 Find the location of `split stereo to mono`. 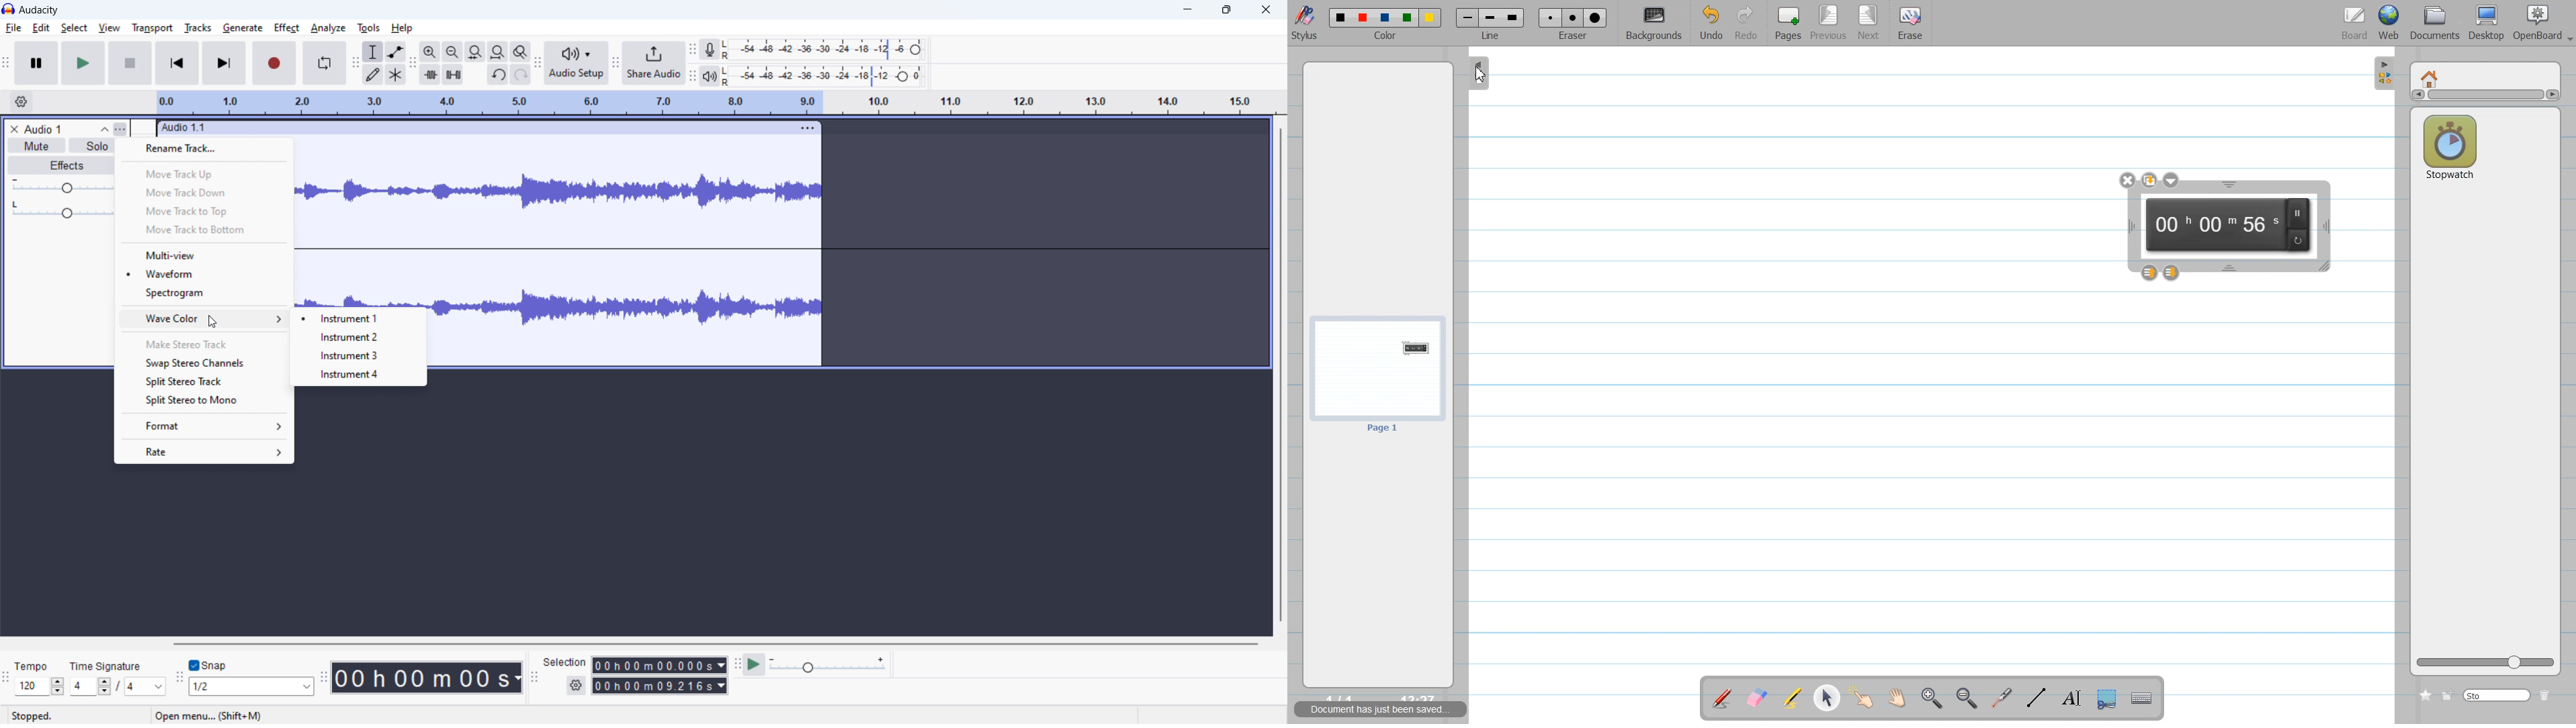

split stereo to mono is located at coordinates (203, 401).